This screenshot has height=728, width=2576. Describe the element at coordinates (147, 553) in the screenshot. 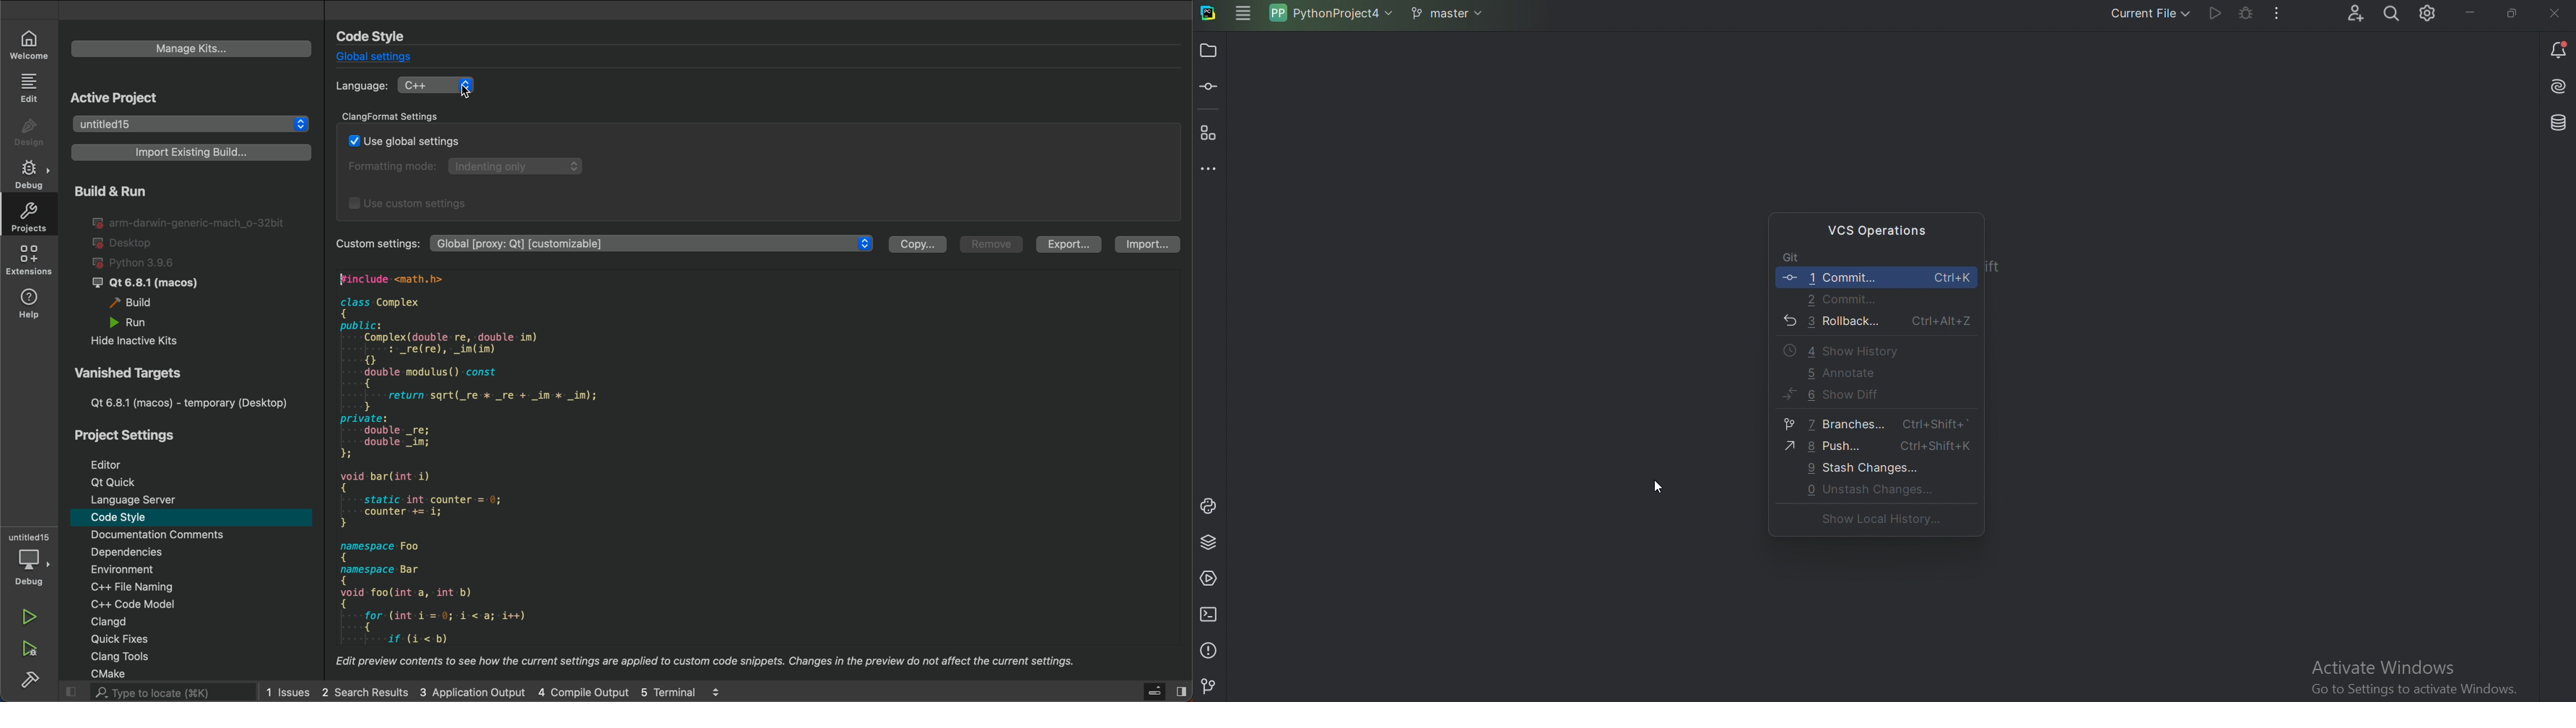

I see `Dependencies ` at that location.